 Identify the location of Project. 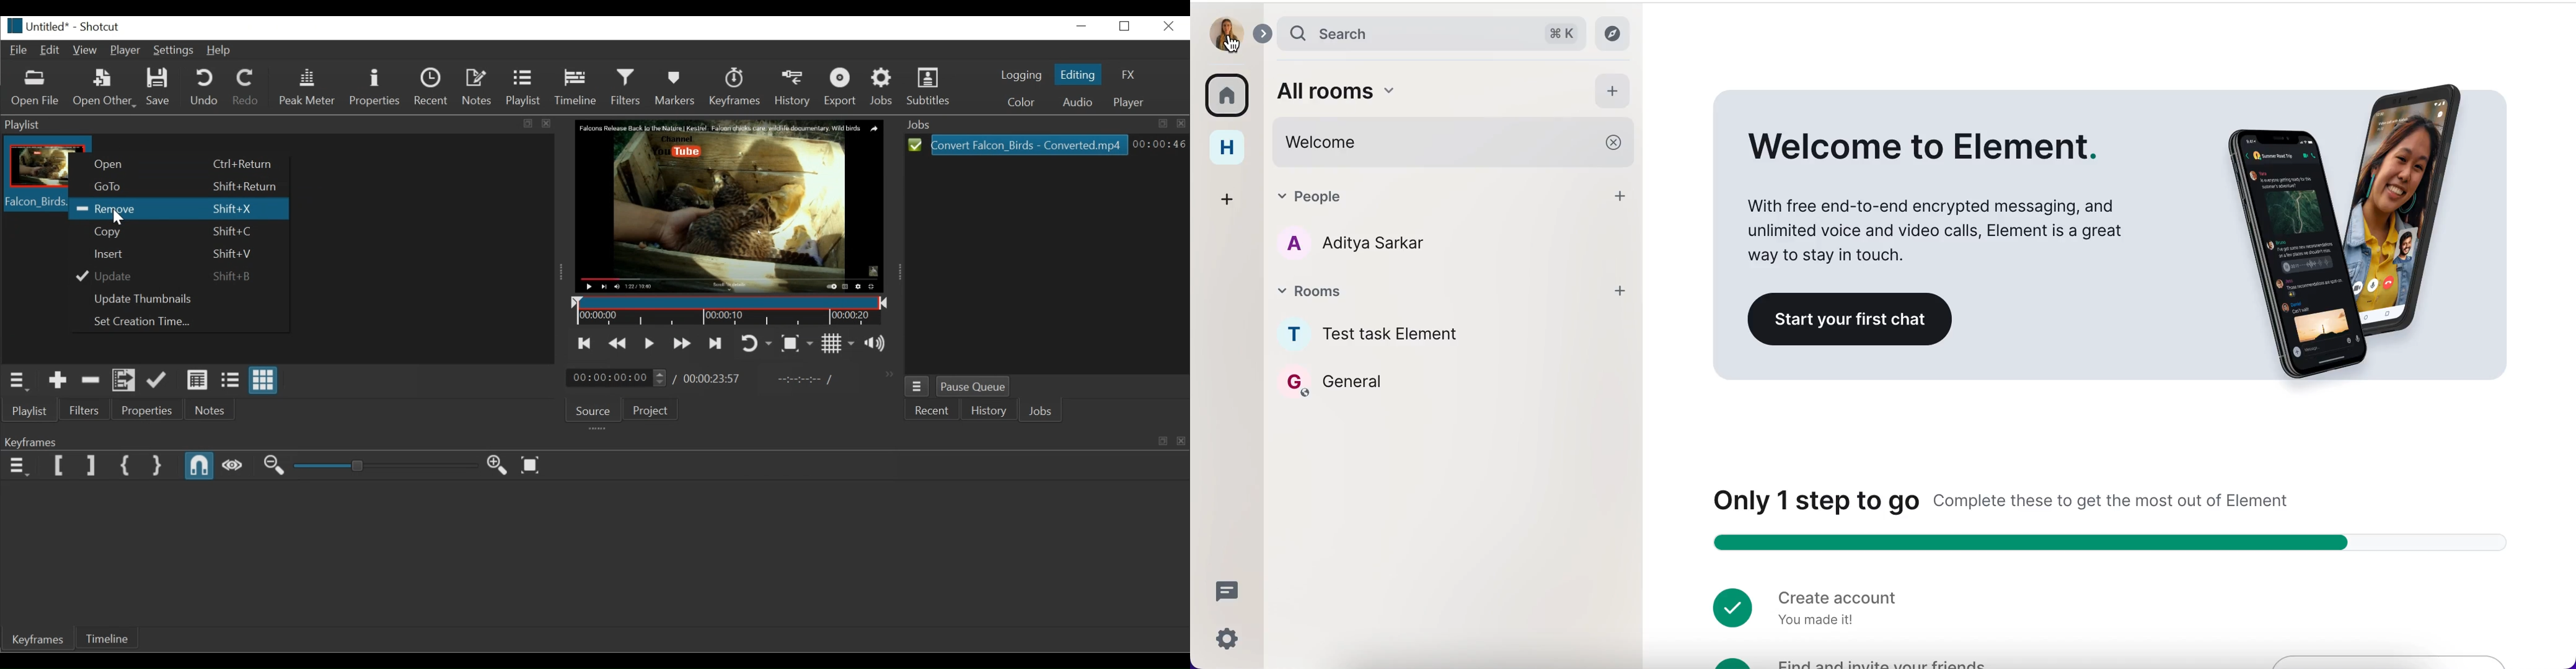
(653, 411).